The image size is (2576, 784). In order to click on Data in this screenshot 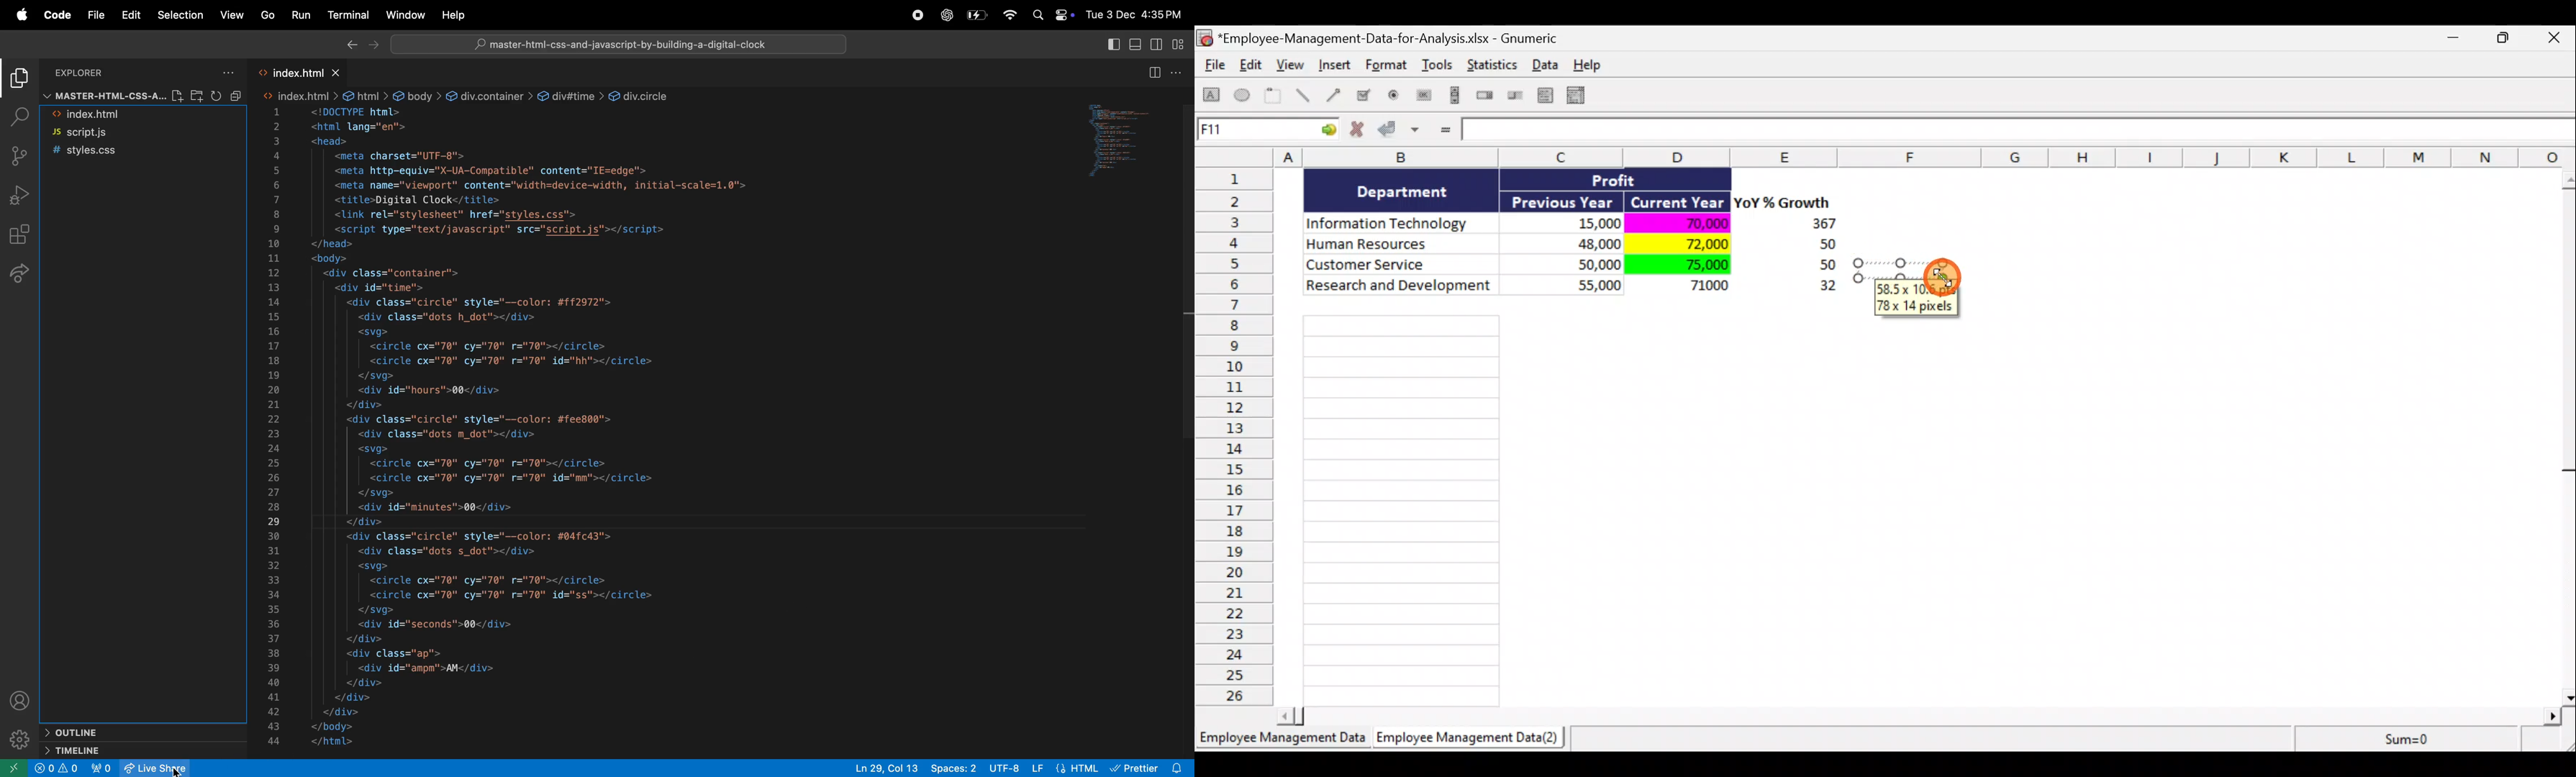, I will do `click(1549, 64)`.